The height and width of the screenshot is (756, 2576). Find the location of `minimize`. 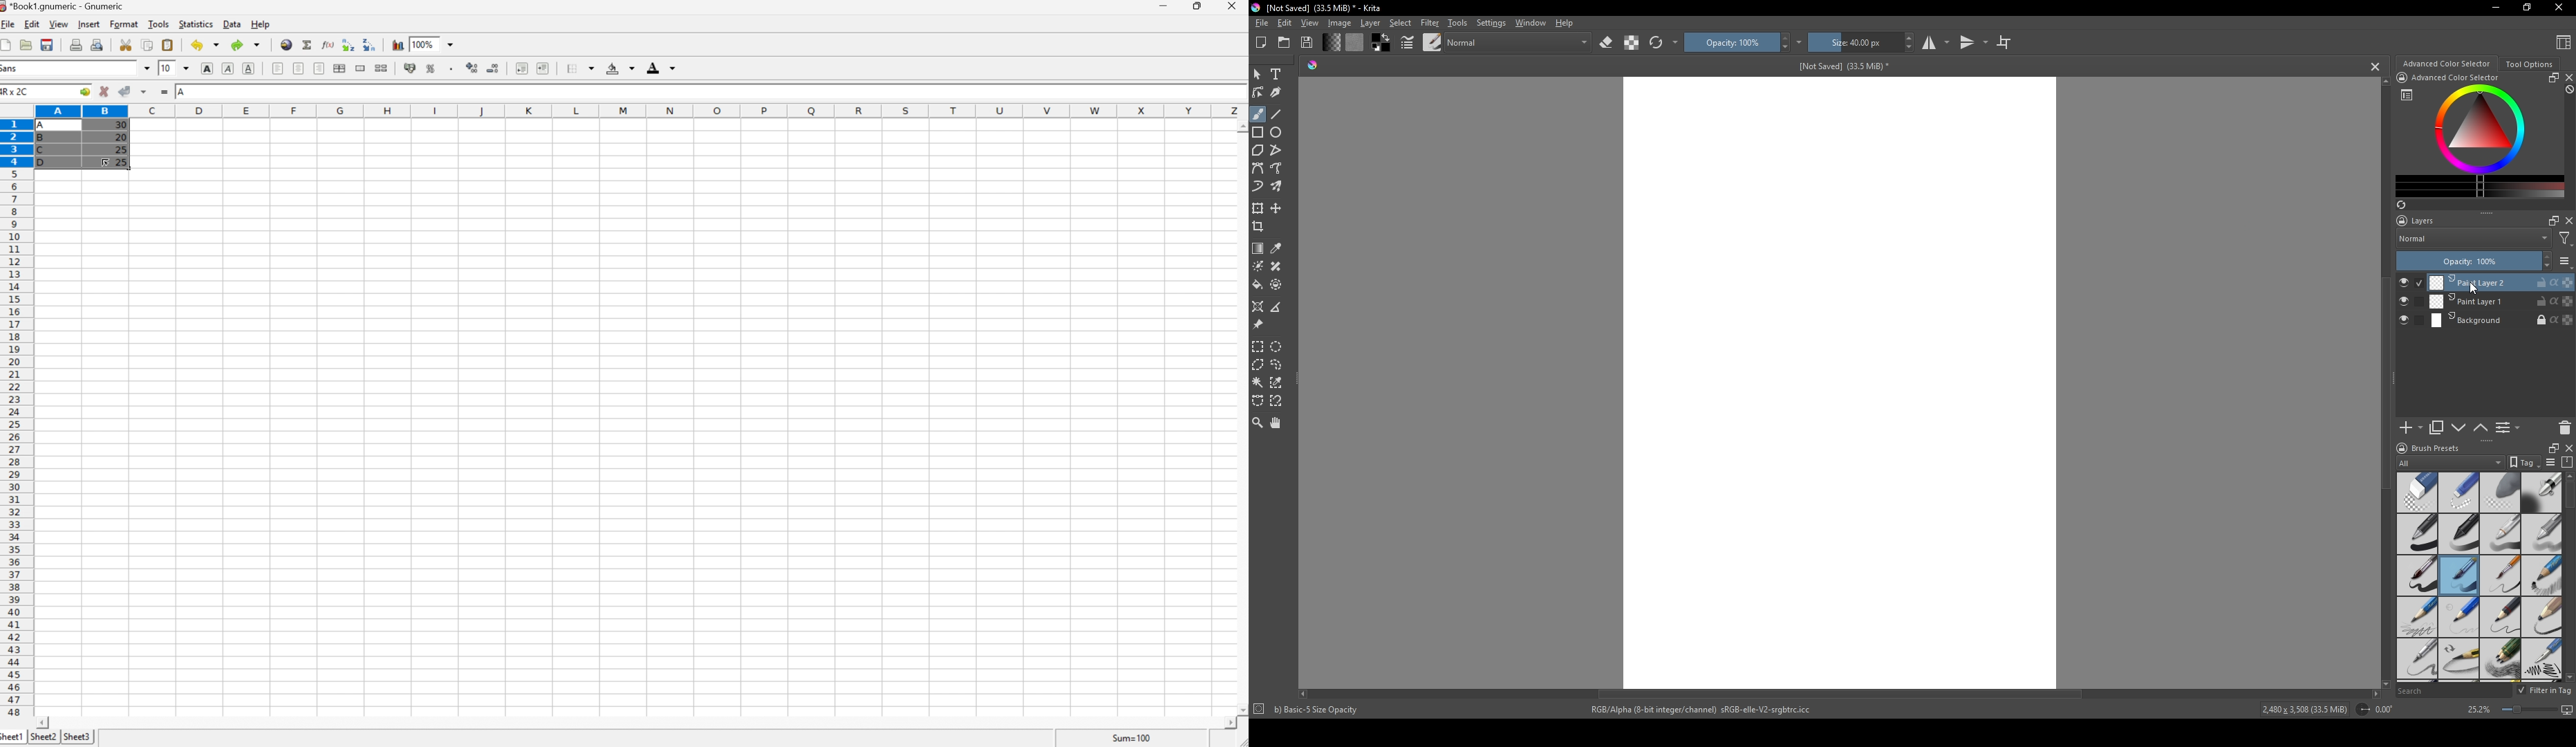

minimize is located at coordinates (2496, 7).